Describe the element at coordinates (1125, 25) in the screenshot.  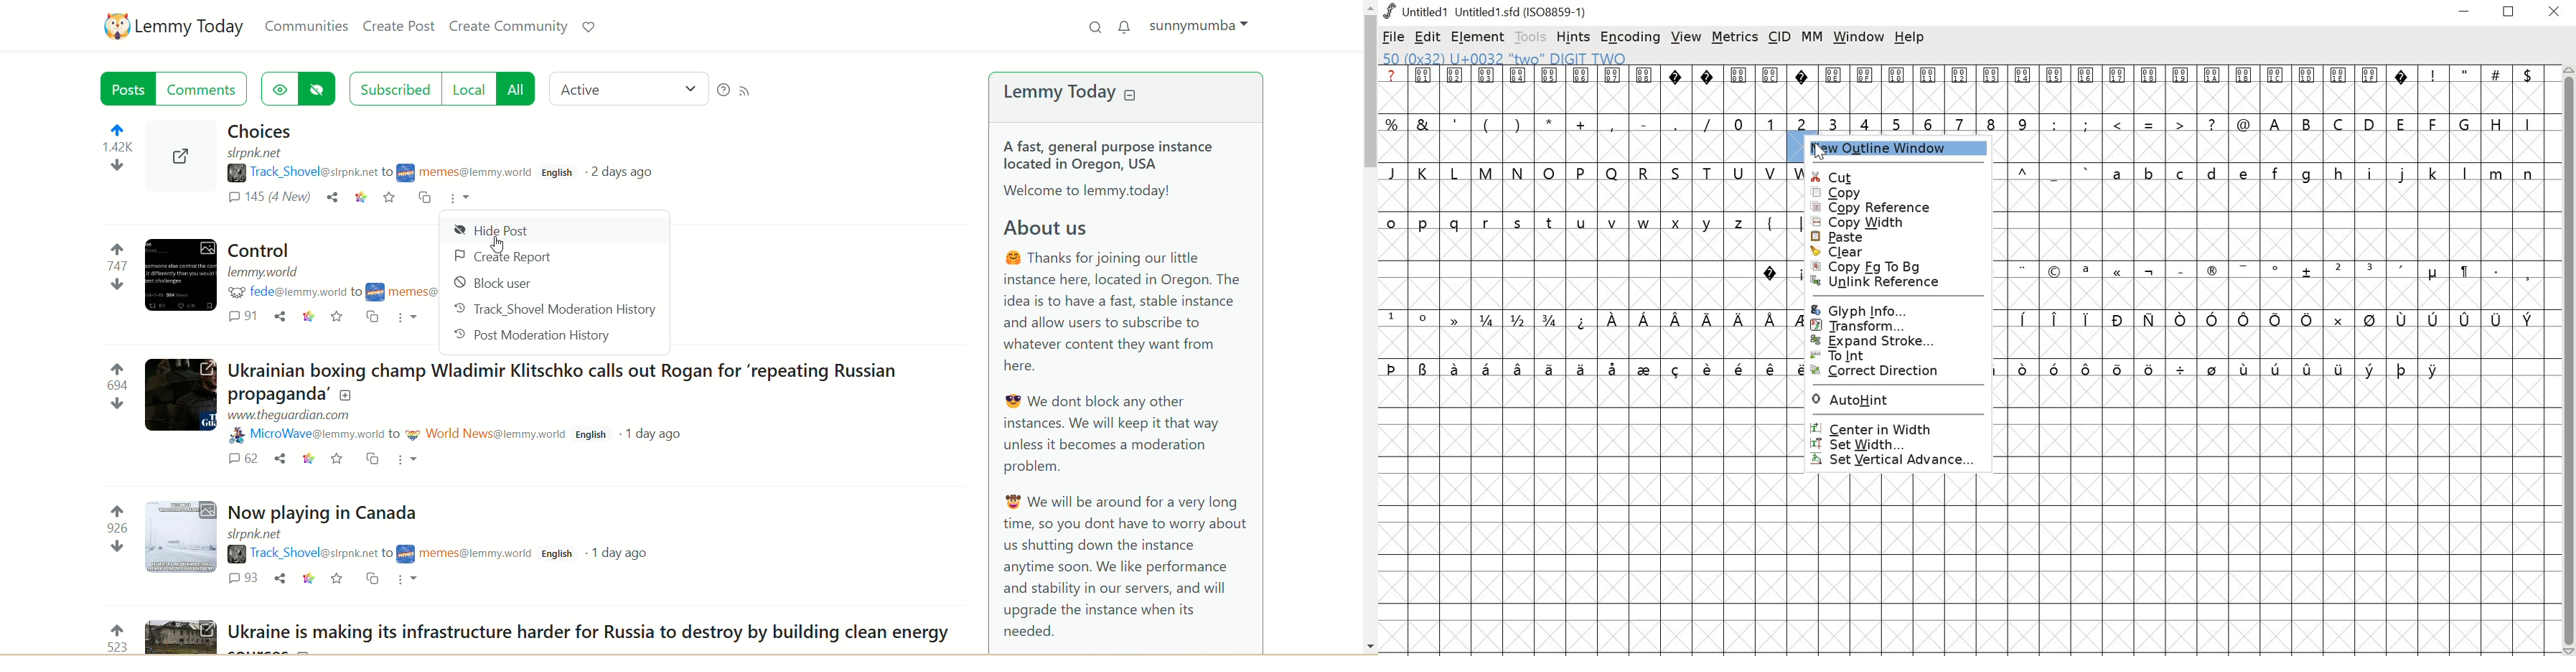
I see `notification` at that location.